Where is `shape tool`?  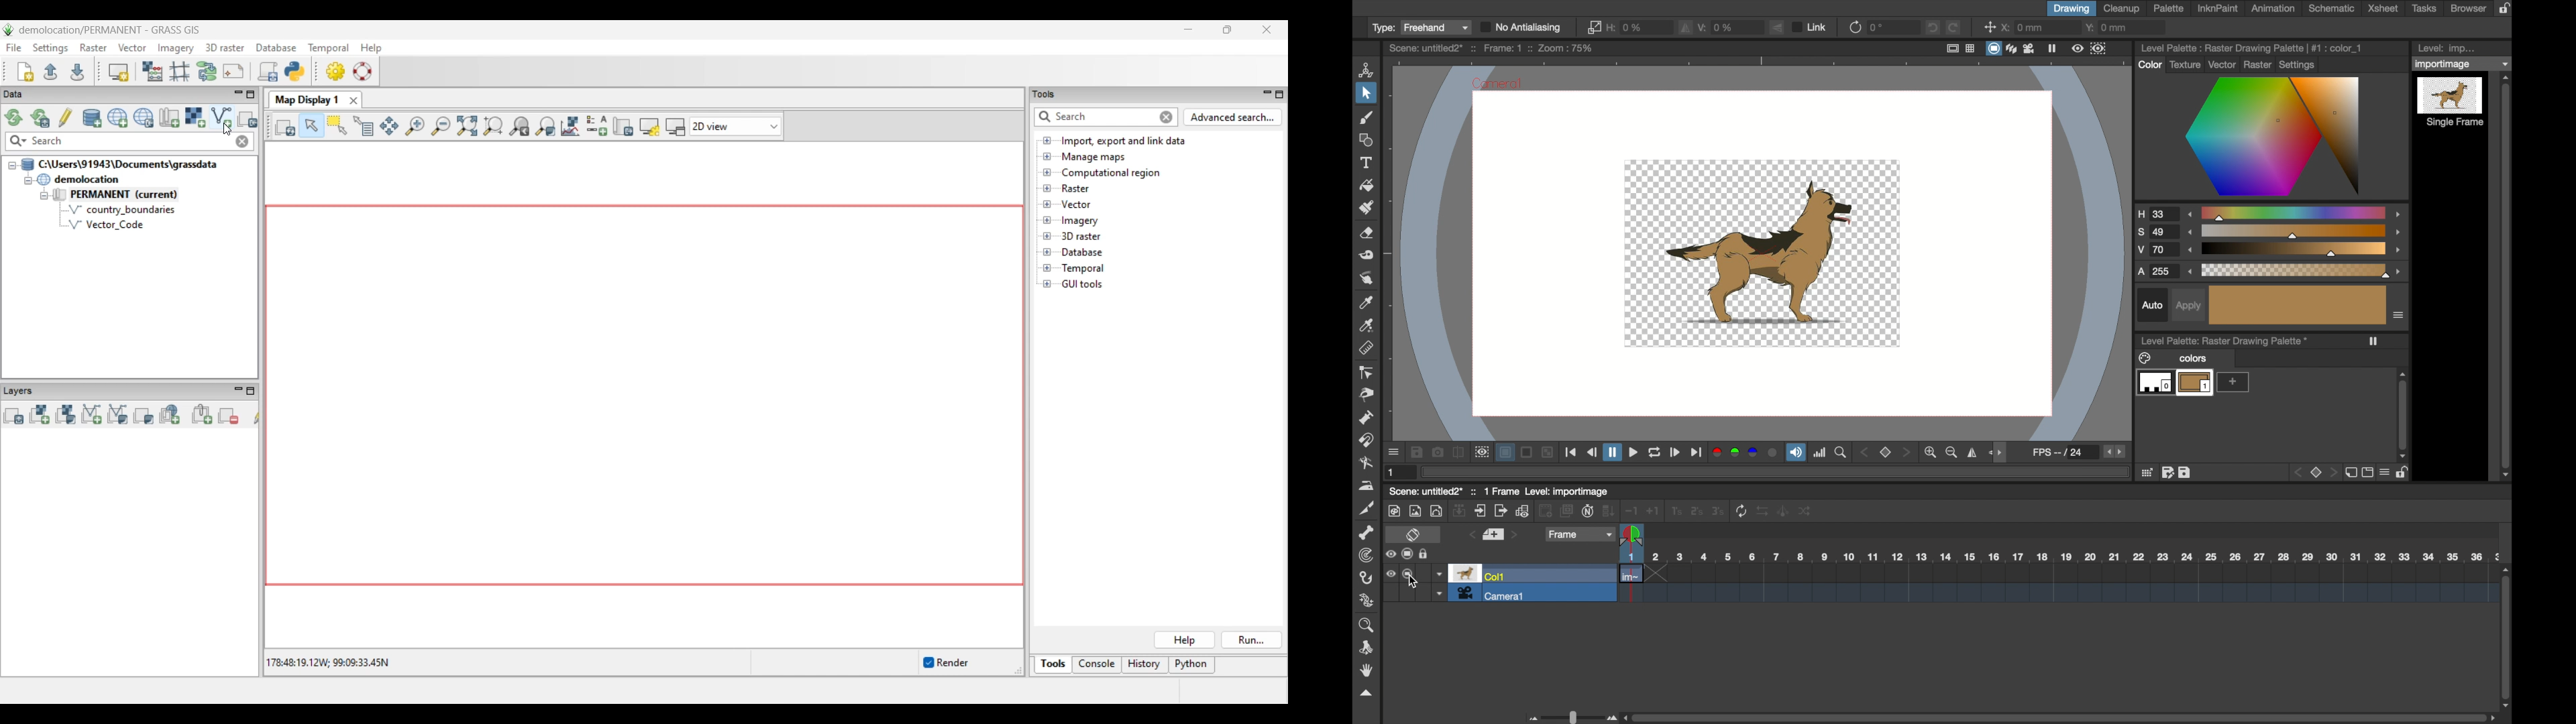 shape tool is located at coordinates (1364, 139).